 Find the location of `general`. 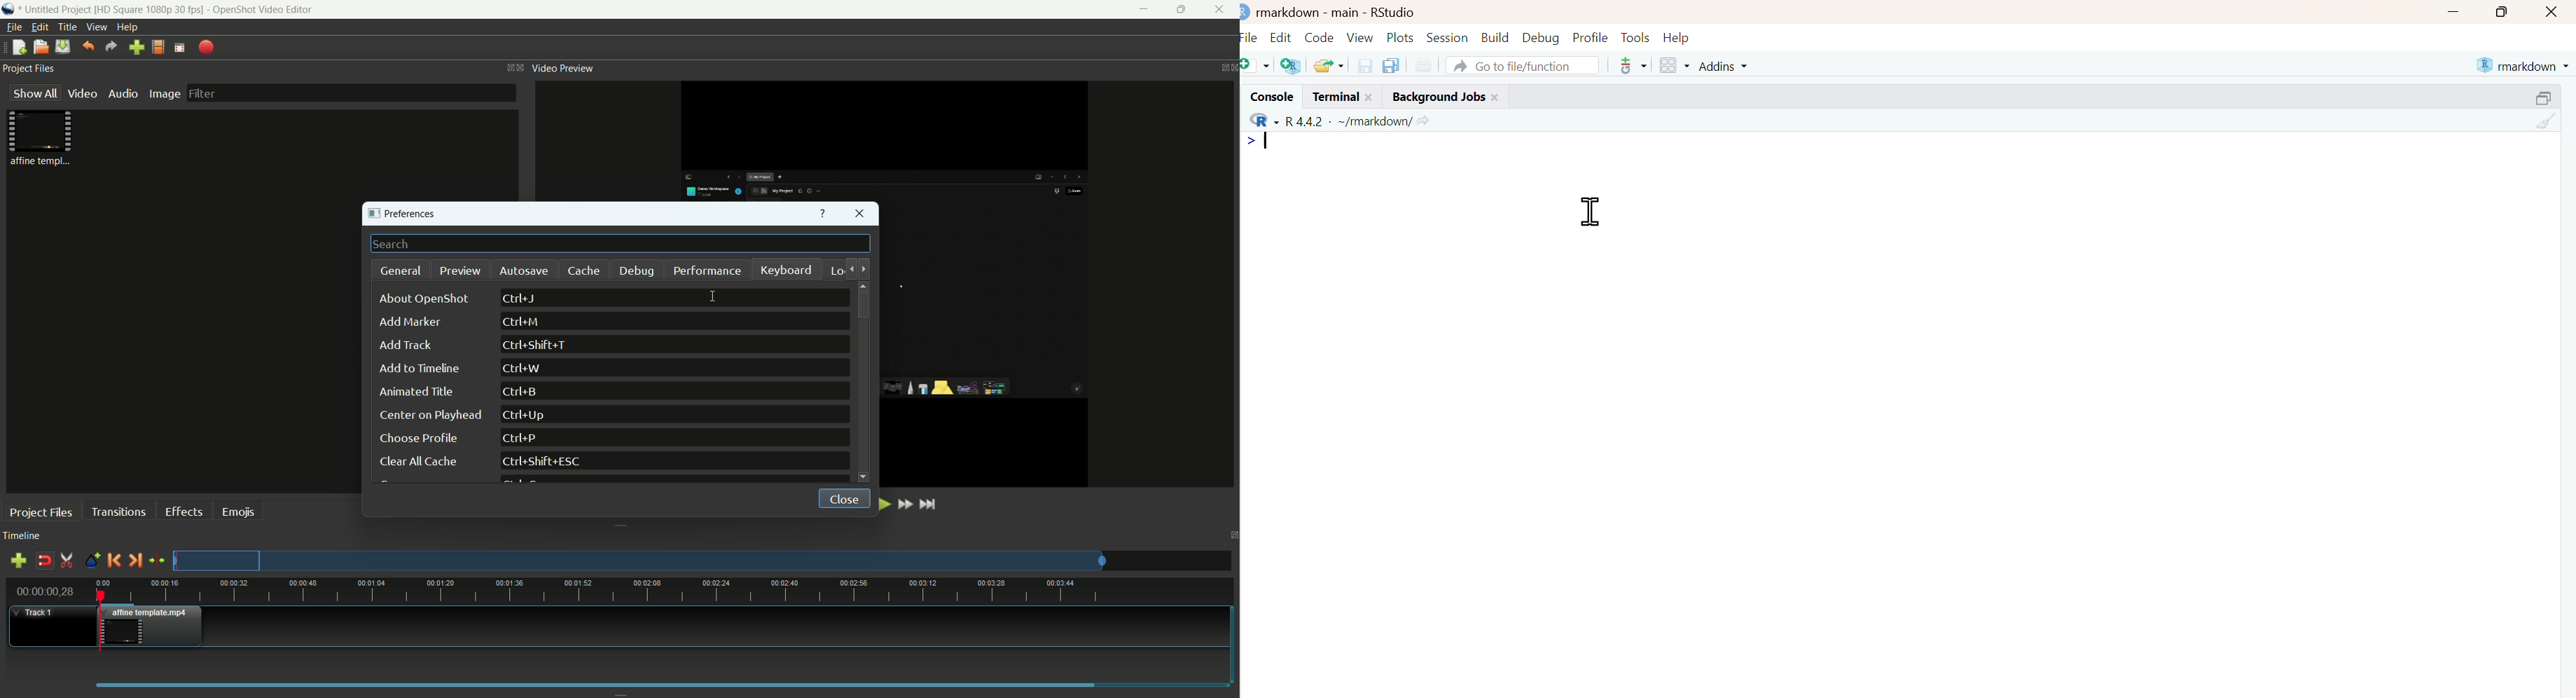

general is located at coordinates (402, 271).